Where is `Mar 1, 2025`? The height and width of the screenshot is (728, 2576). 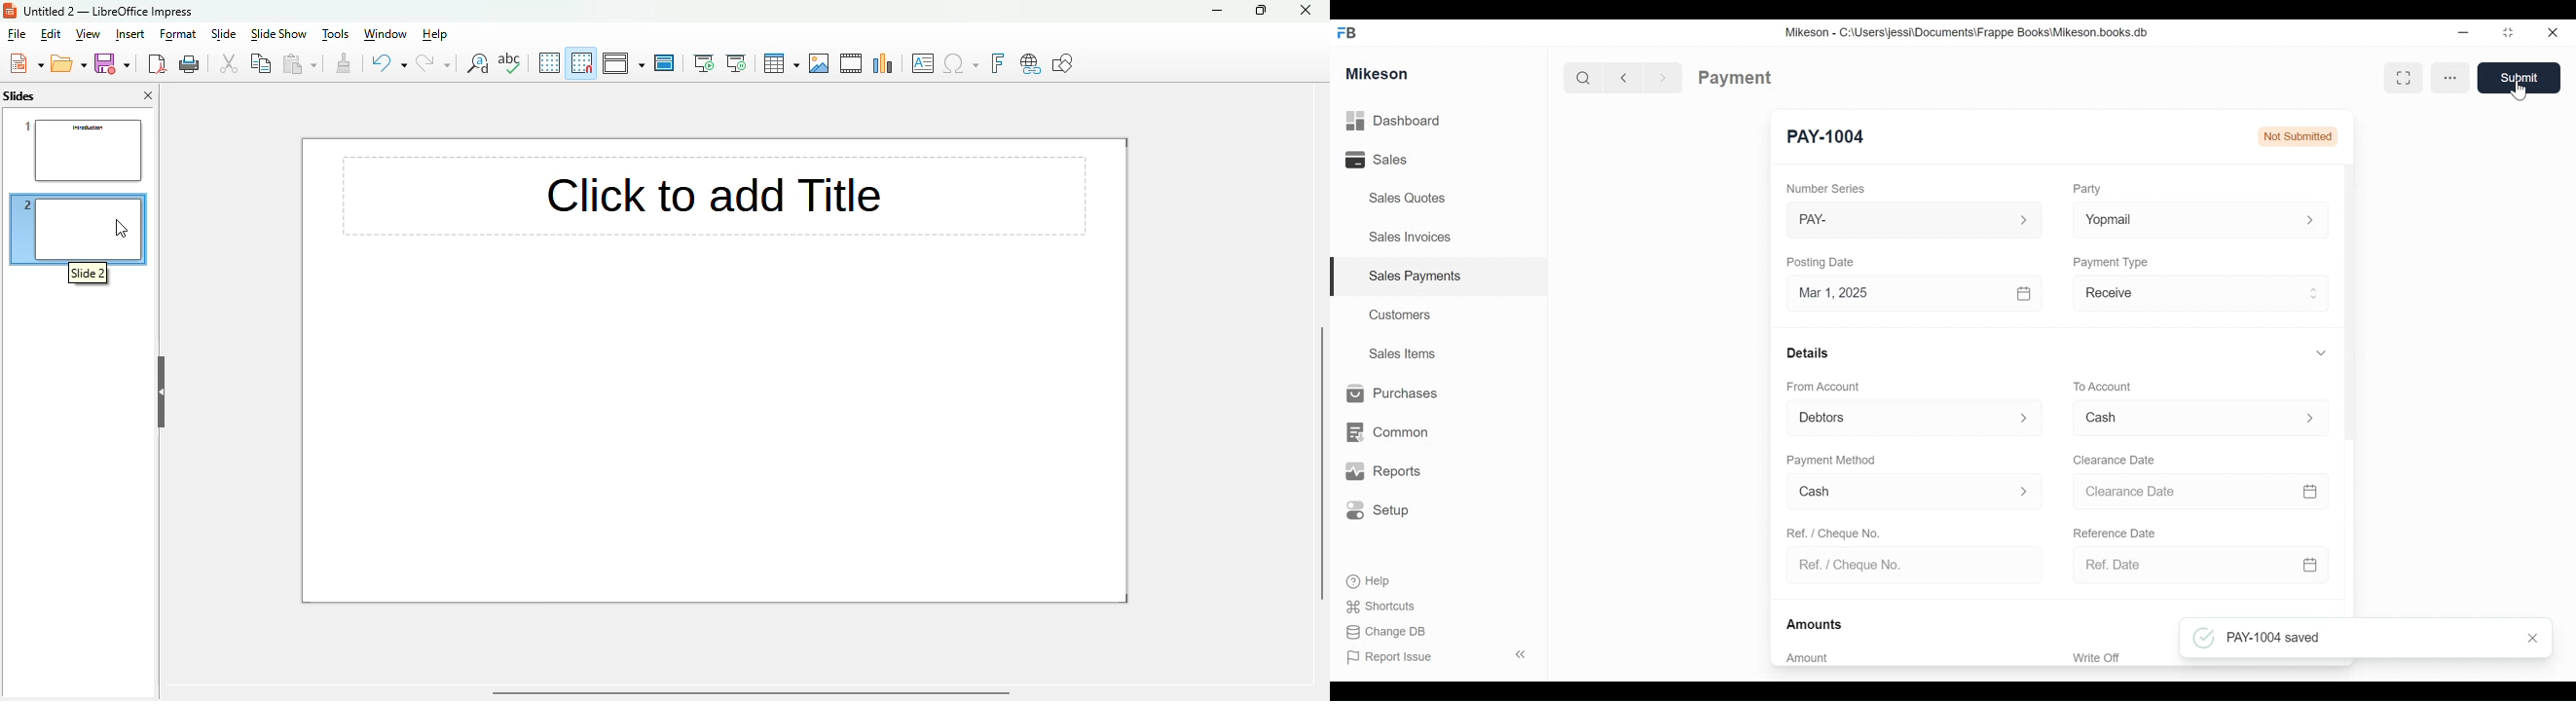
Mar 1, 2025 is located at coordinates (1922, 295).